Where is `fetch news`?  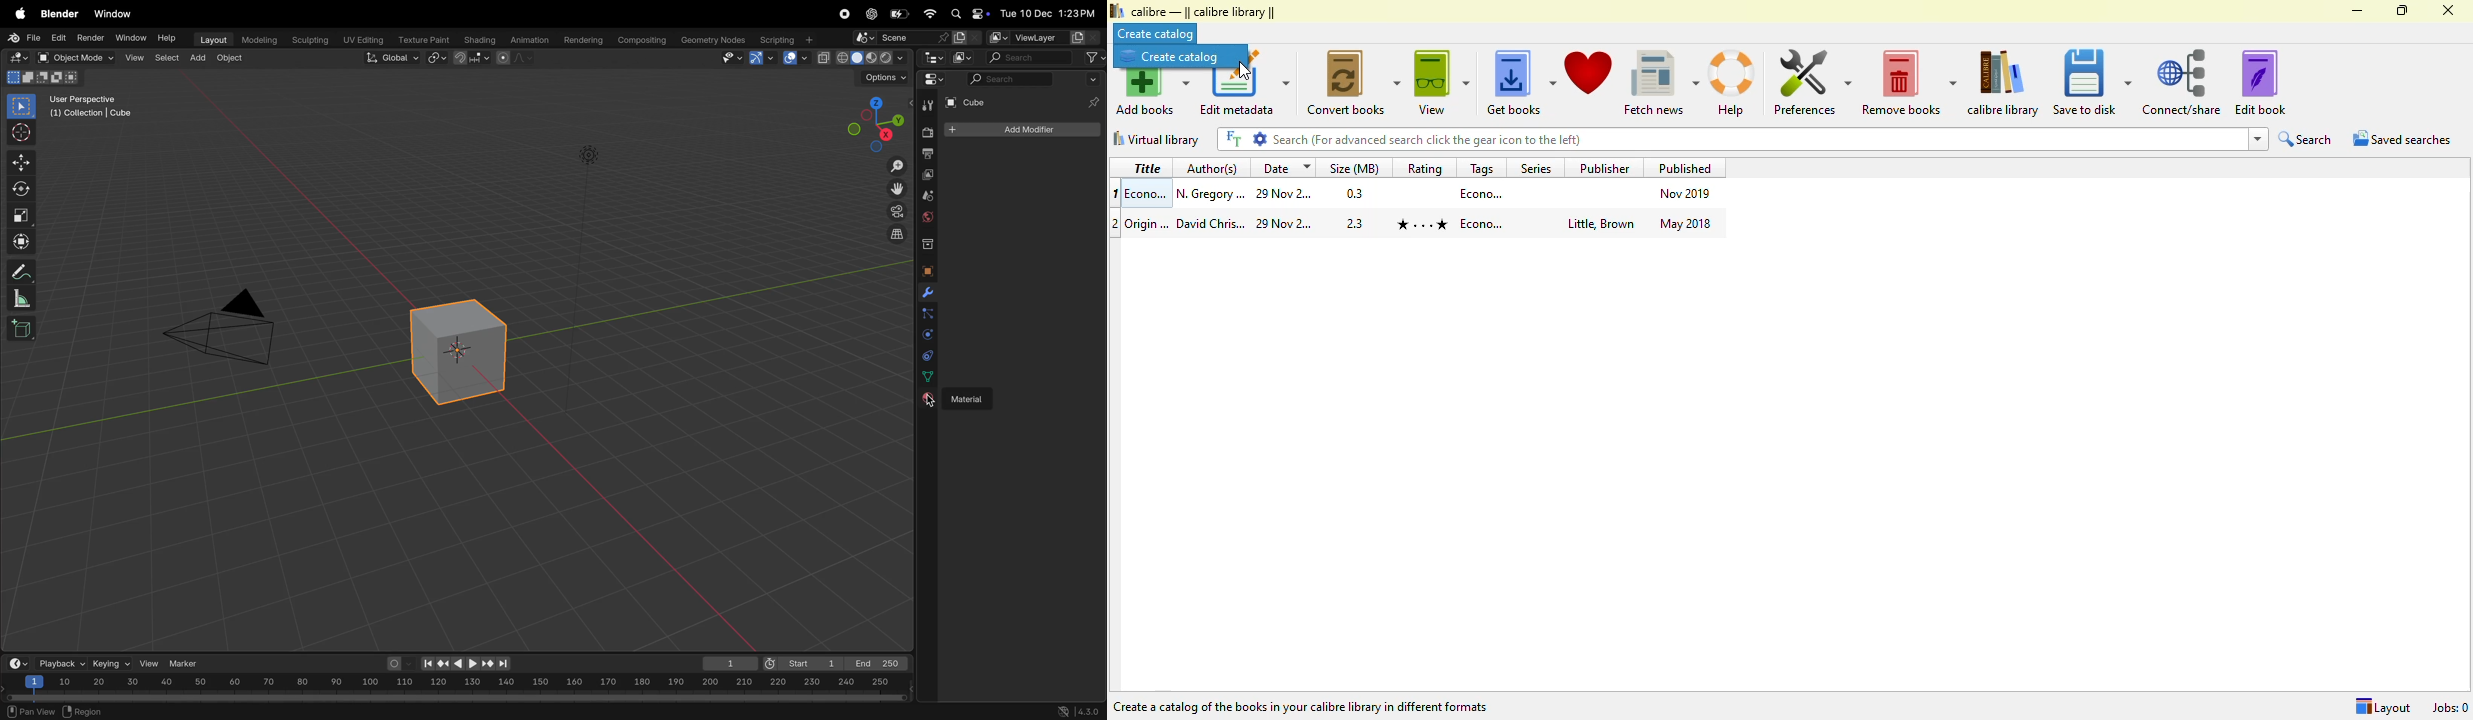
fetch news is located at coordinates (1660, 82).